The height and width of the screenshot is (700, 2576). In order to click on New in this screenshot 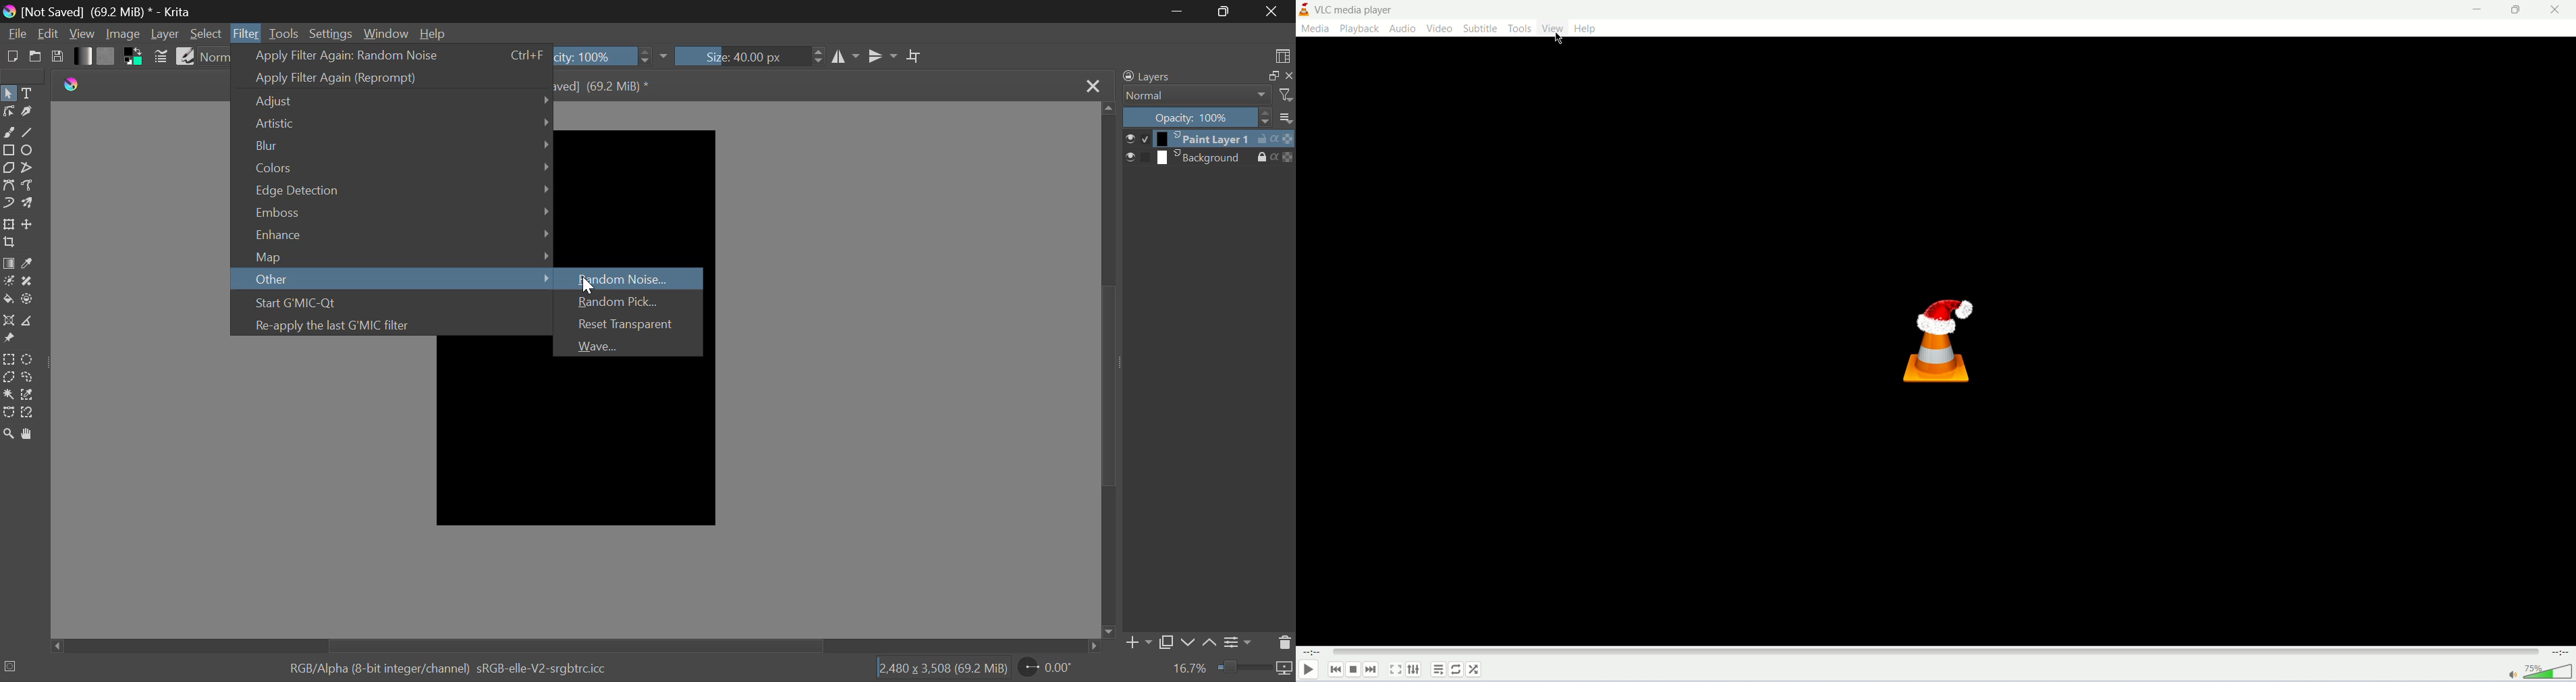, I will do `click(11, 57)`.